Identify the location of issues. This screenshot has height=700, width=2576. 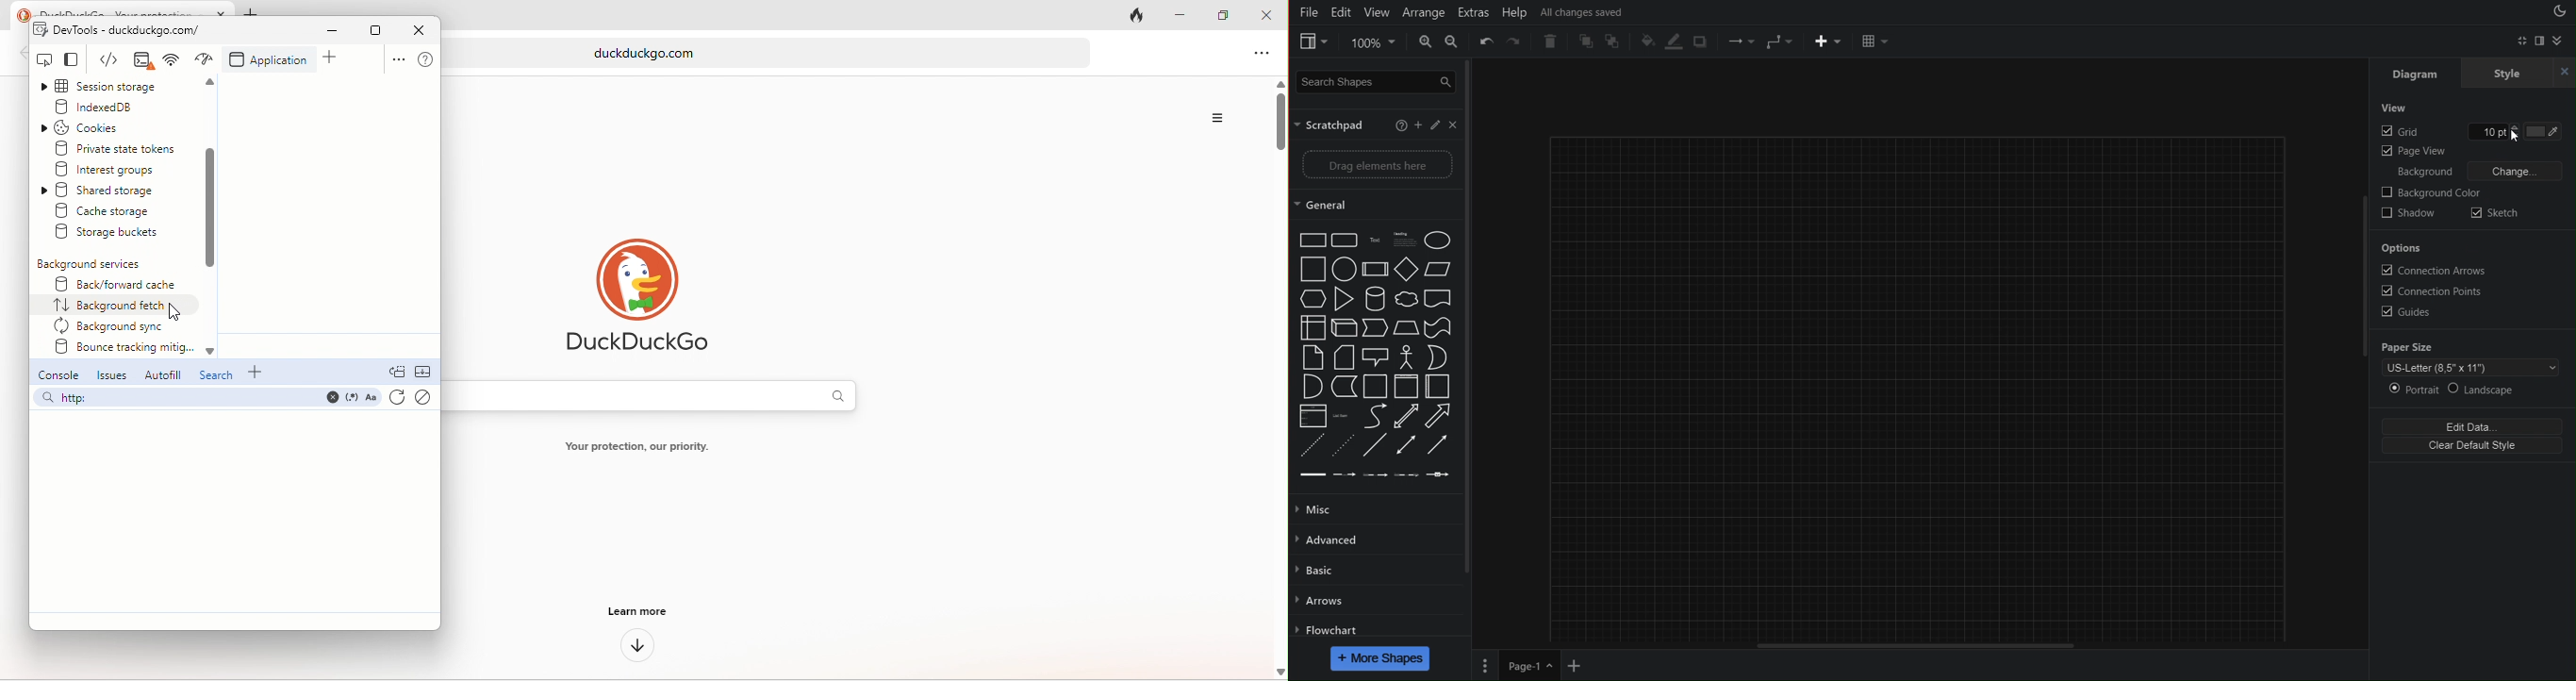
(112, 376).